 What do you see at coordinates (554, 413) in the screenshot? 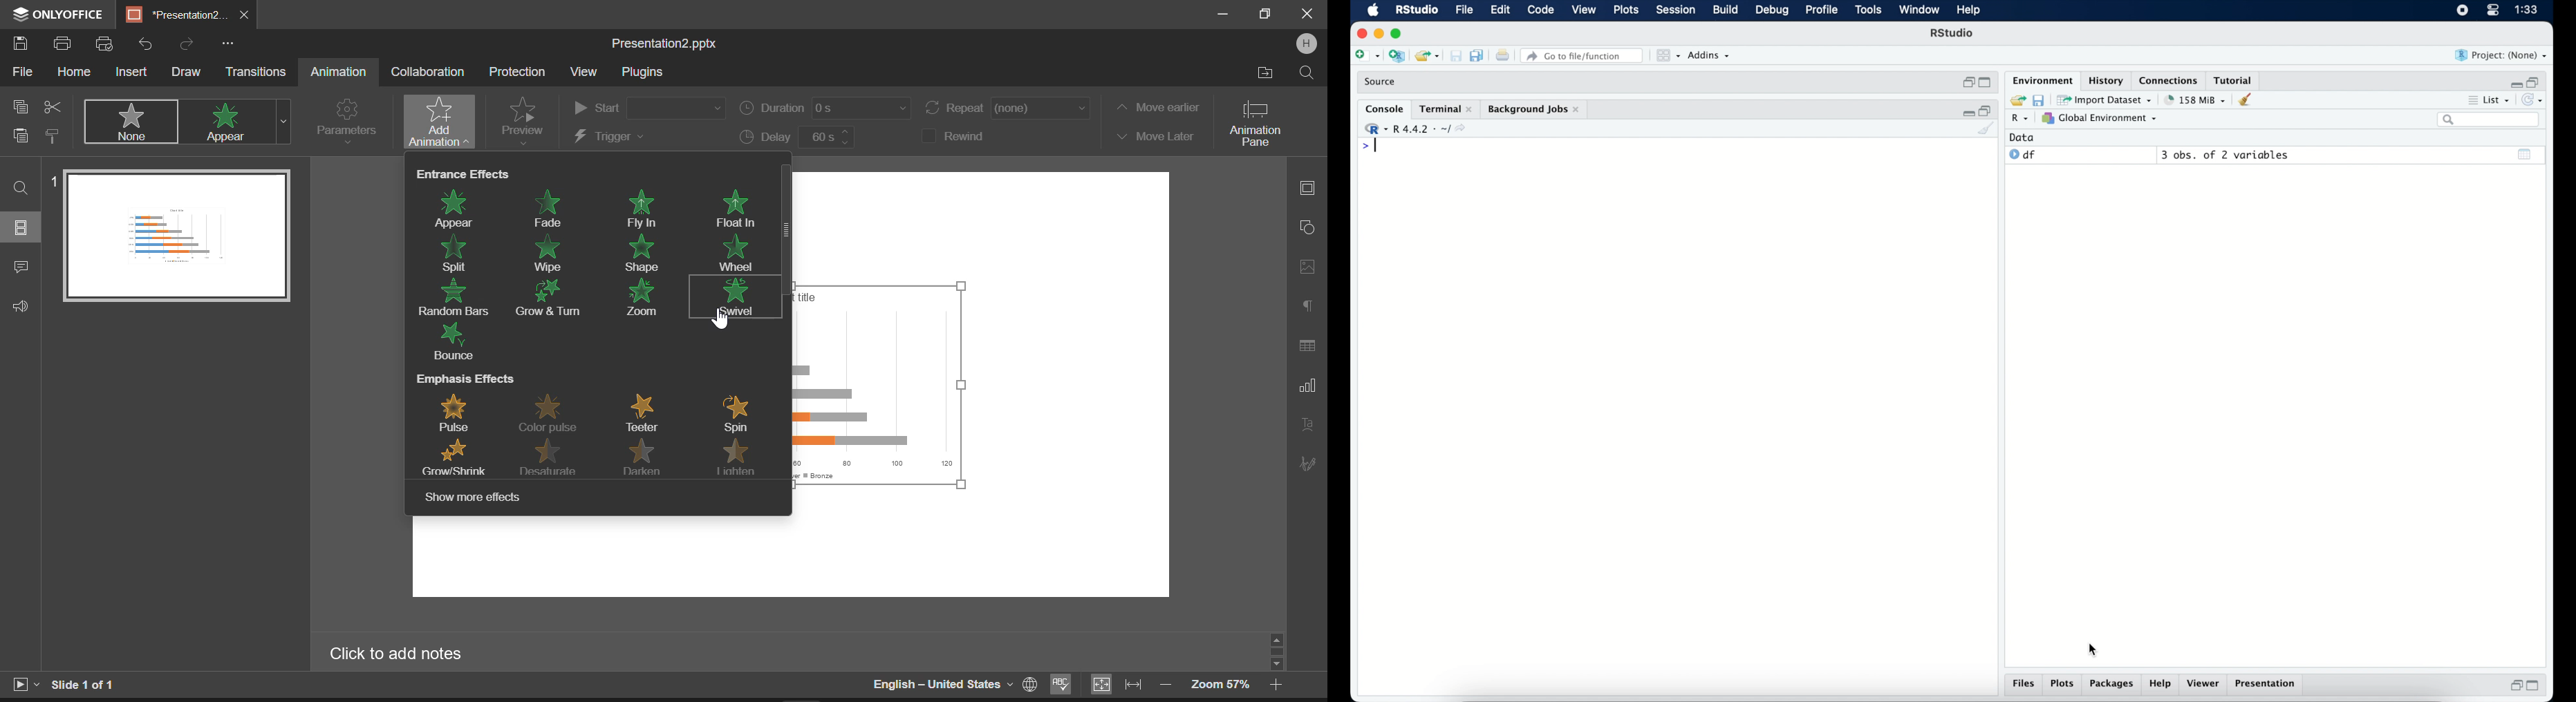
I see `Color pulse` at bounding box center [554, 413].